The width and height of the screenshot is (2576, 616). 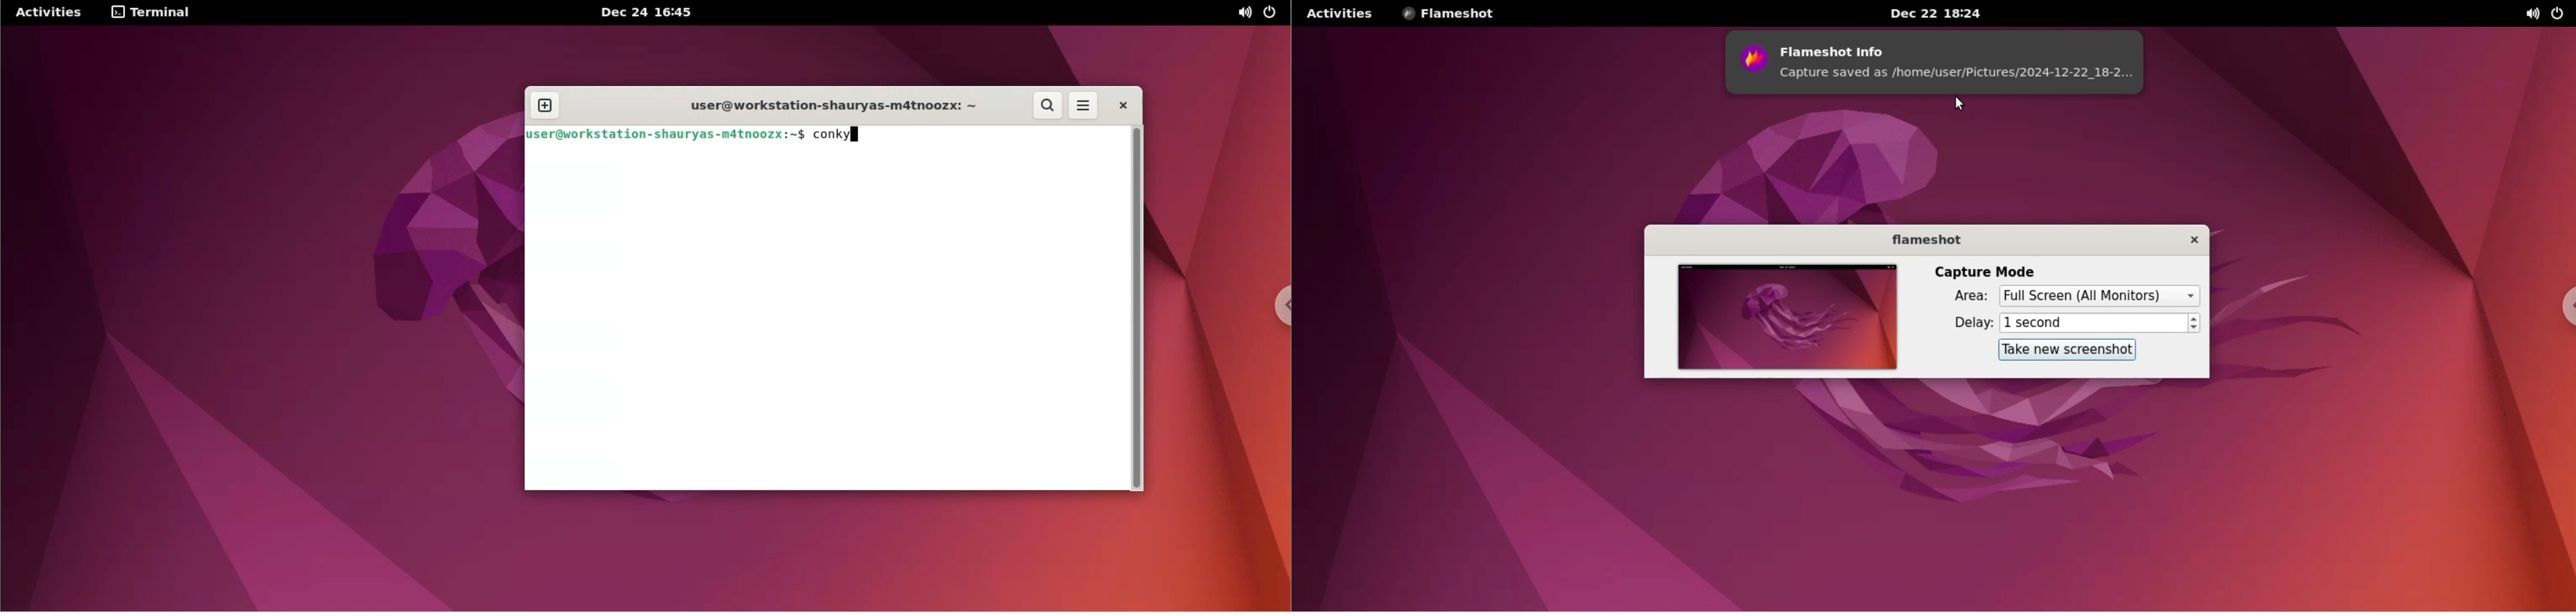 I want to click on selected capture area full screen, so click(x=2102, y=296).